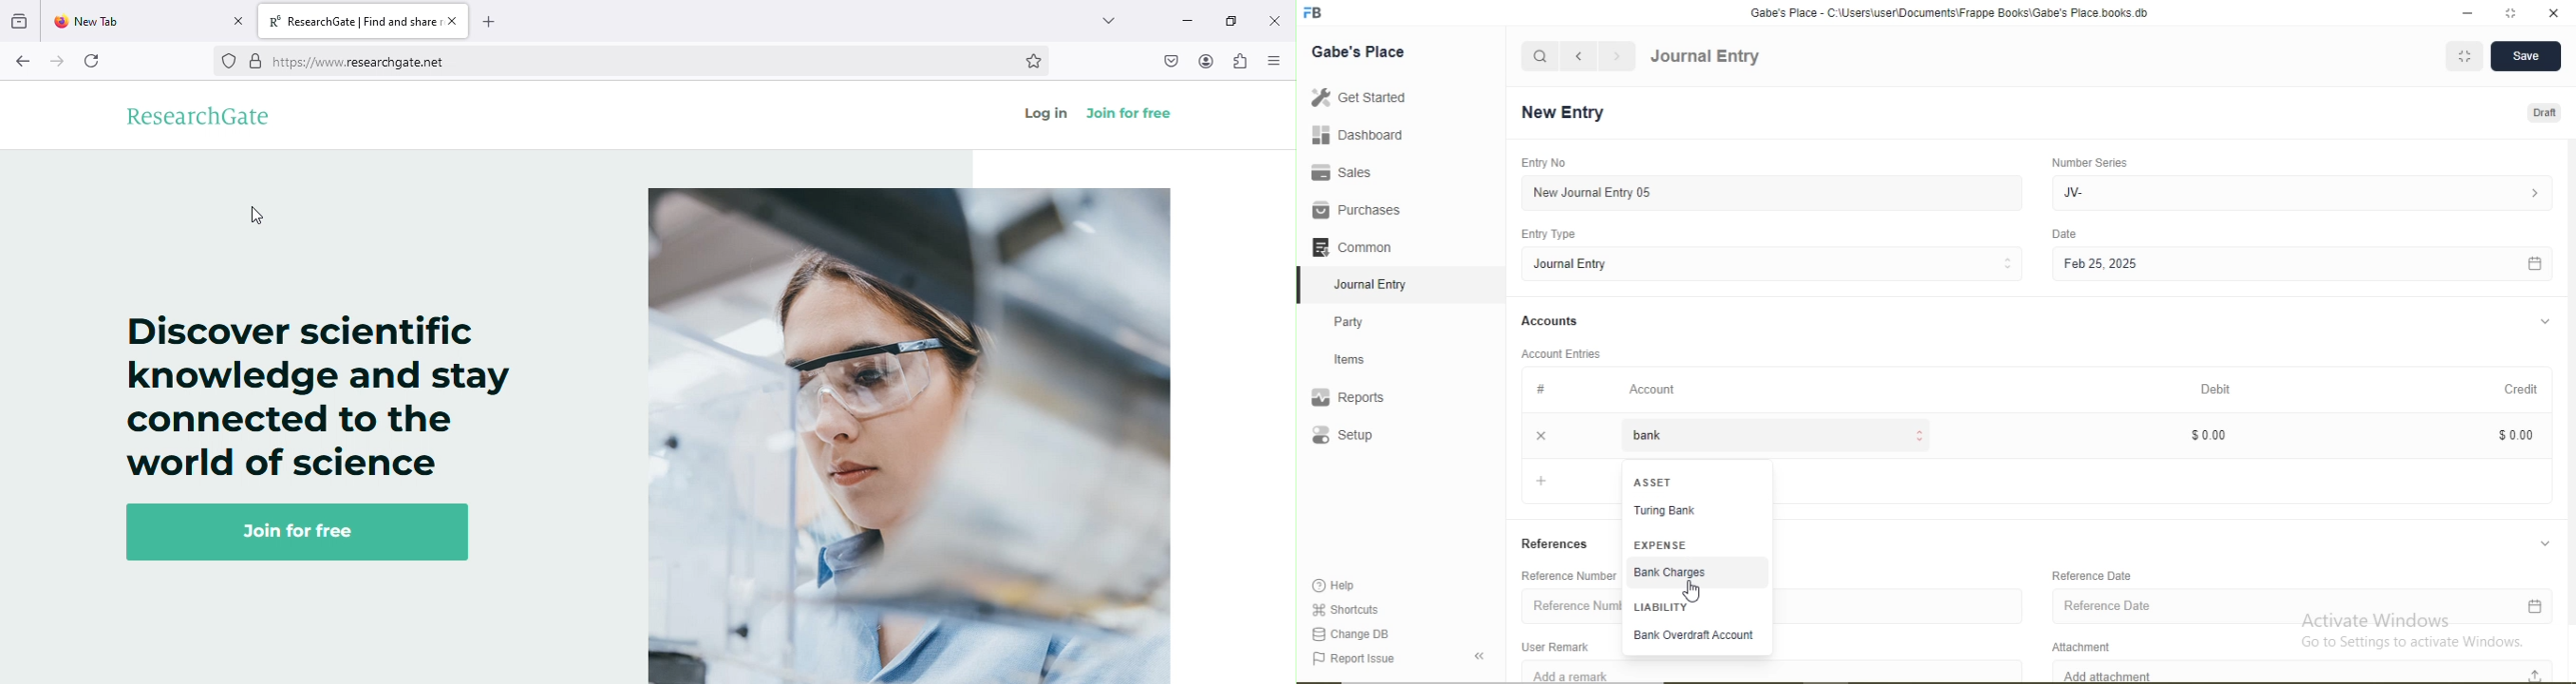 This screenshot has width=2576, height=700. I want to click on Journal Entry, so click(1774, 263).